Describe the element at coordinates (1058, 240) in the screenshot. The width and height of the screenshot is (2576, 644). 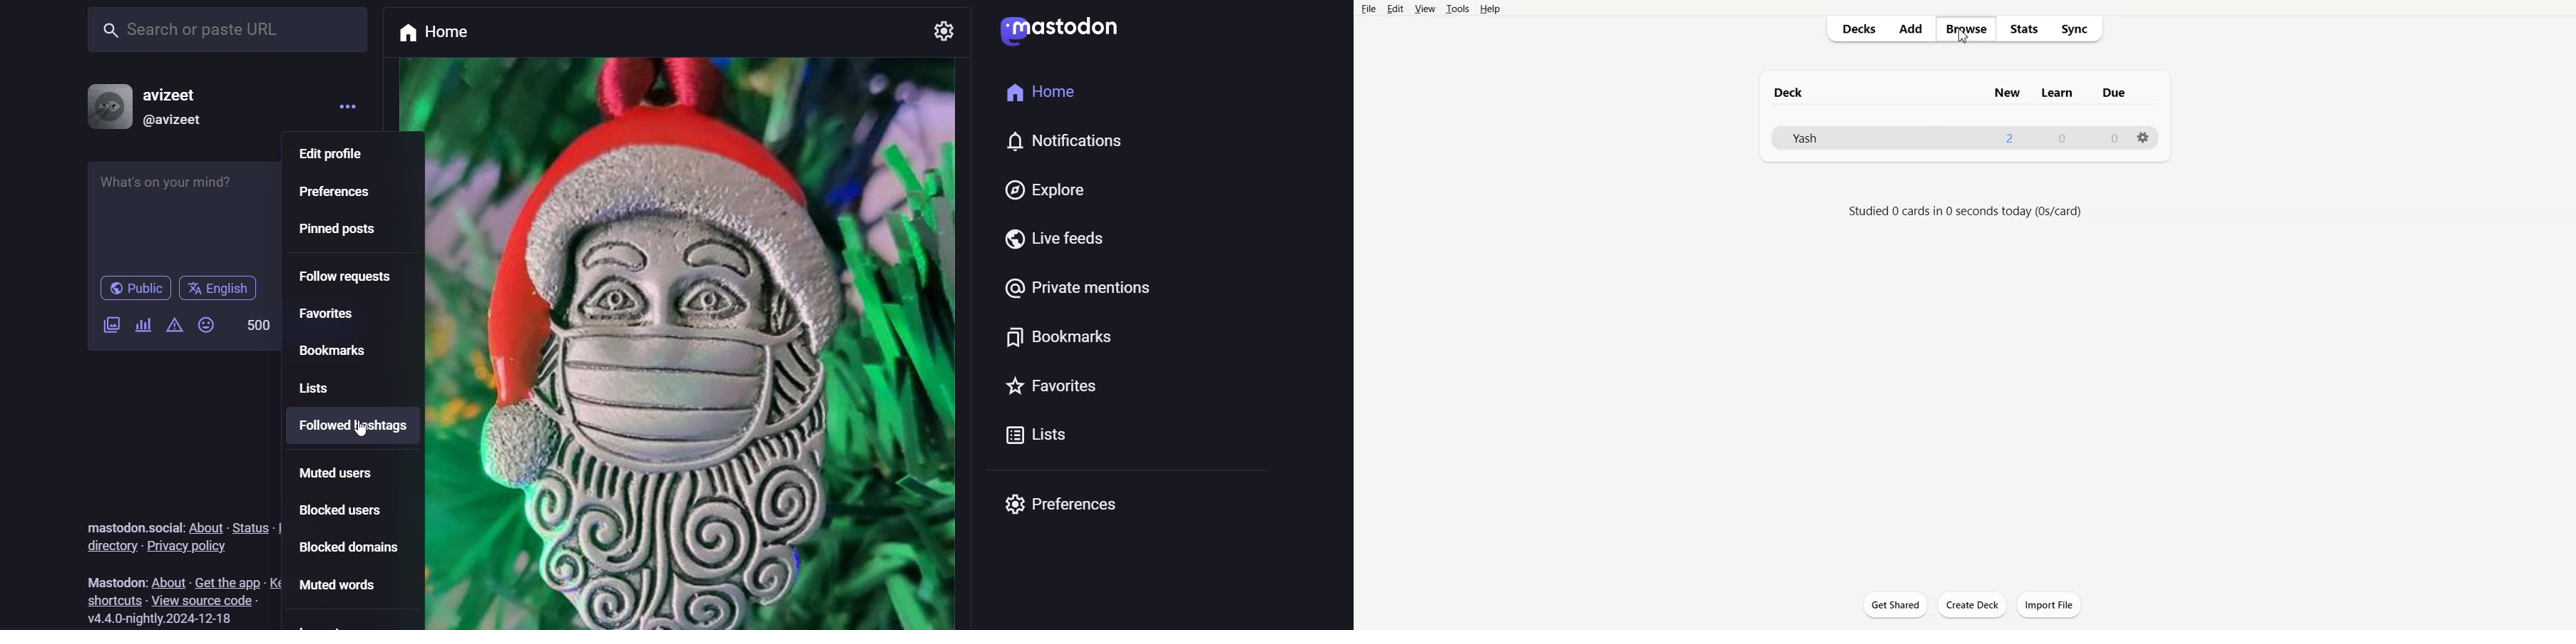
I see `live feeds` at that location.